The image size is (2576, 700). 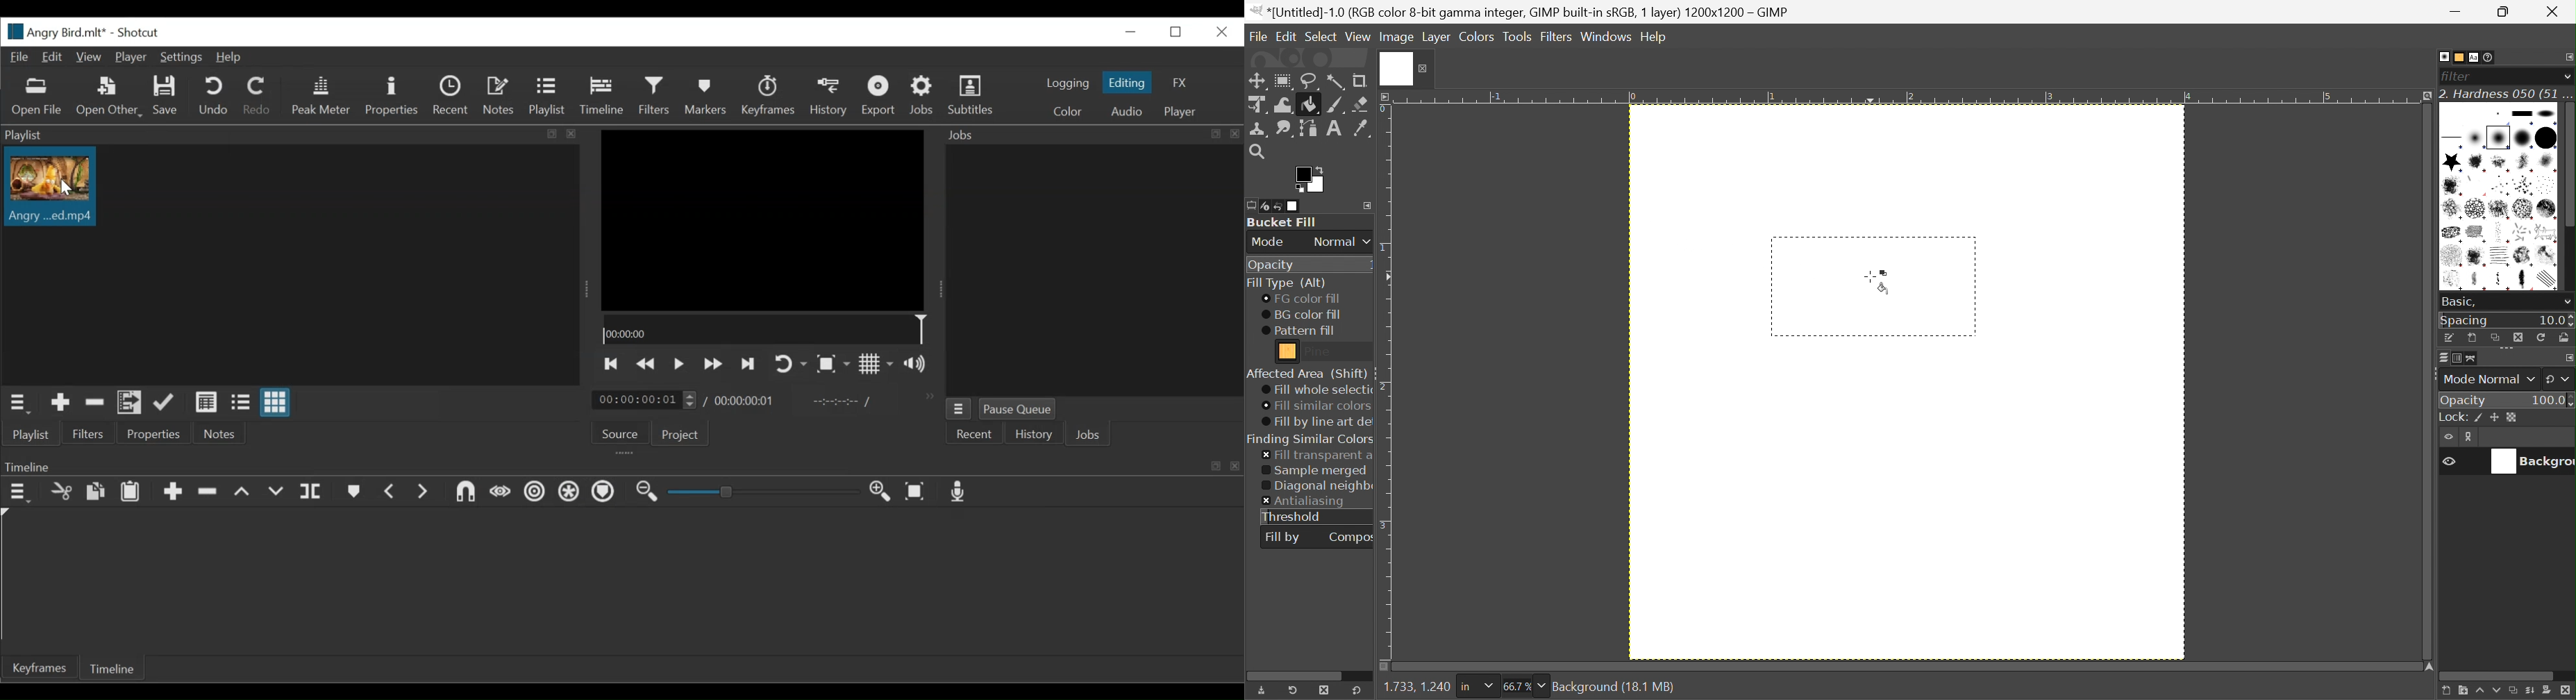 I want to click on History, so click(x=1034, y=436).